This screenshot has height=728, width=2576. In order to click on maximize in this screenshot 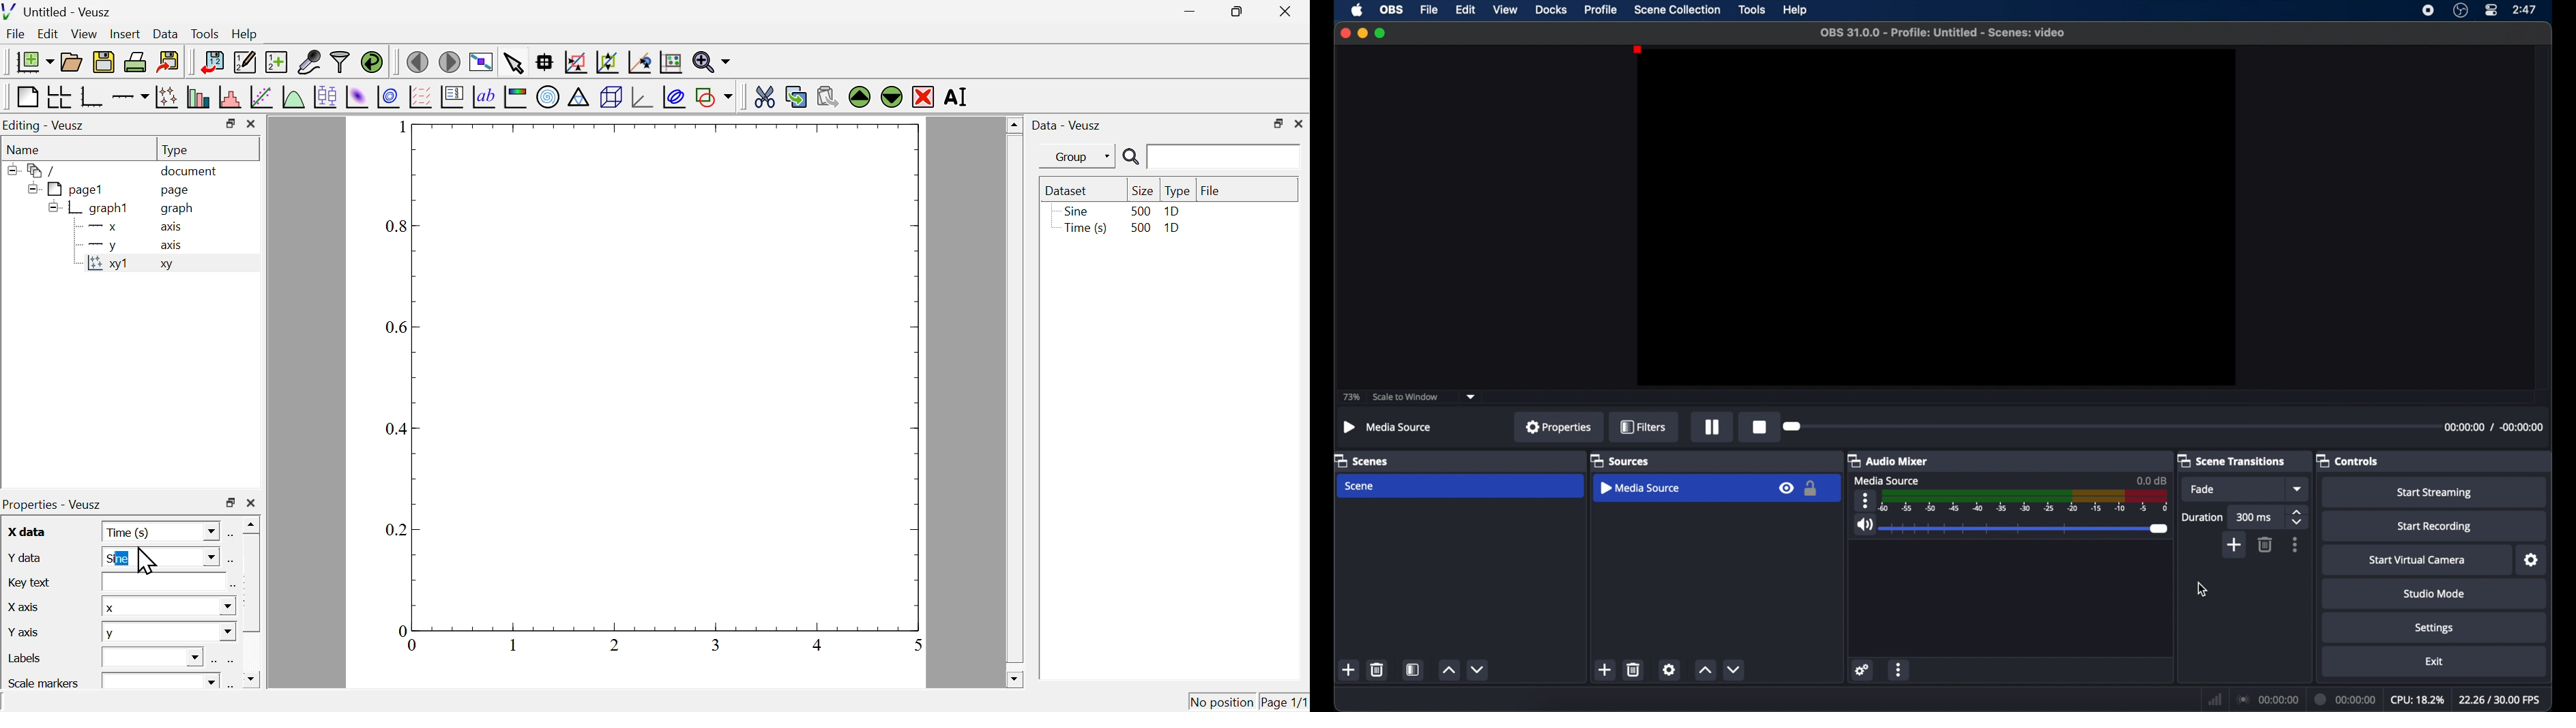, I will do `click(1381, 34)`.